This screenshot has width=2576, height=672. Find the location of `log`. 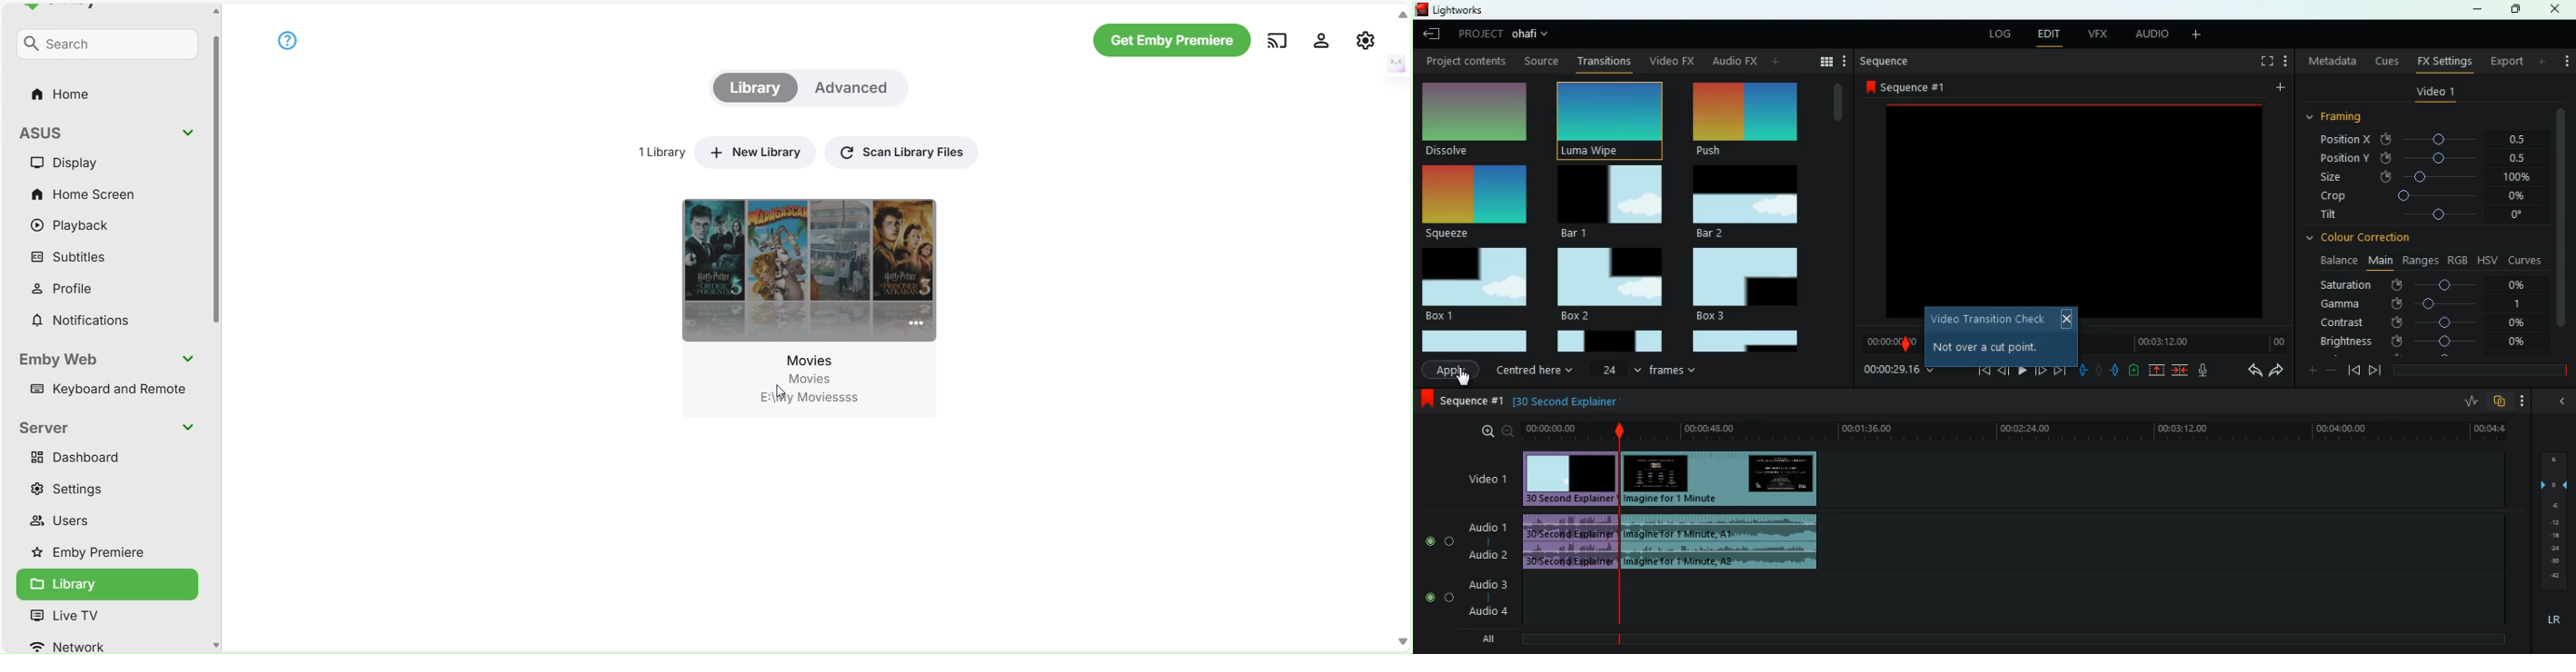

log is located at coordinates (2000, 35).